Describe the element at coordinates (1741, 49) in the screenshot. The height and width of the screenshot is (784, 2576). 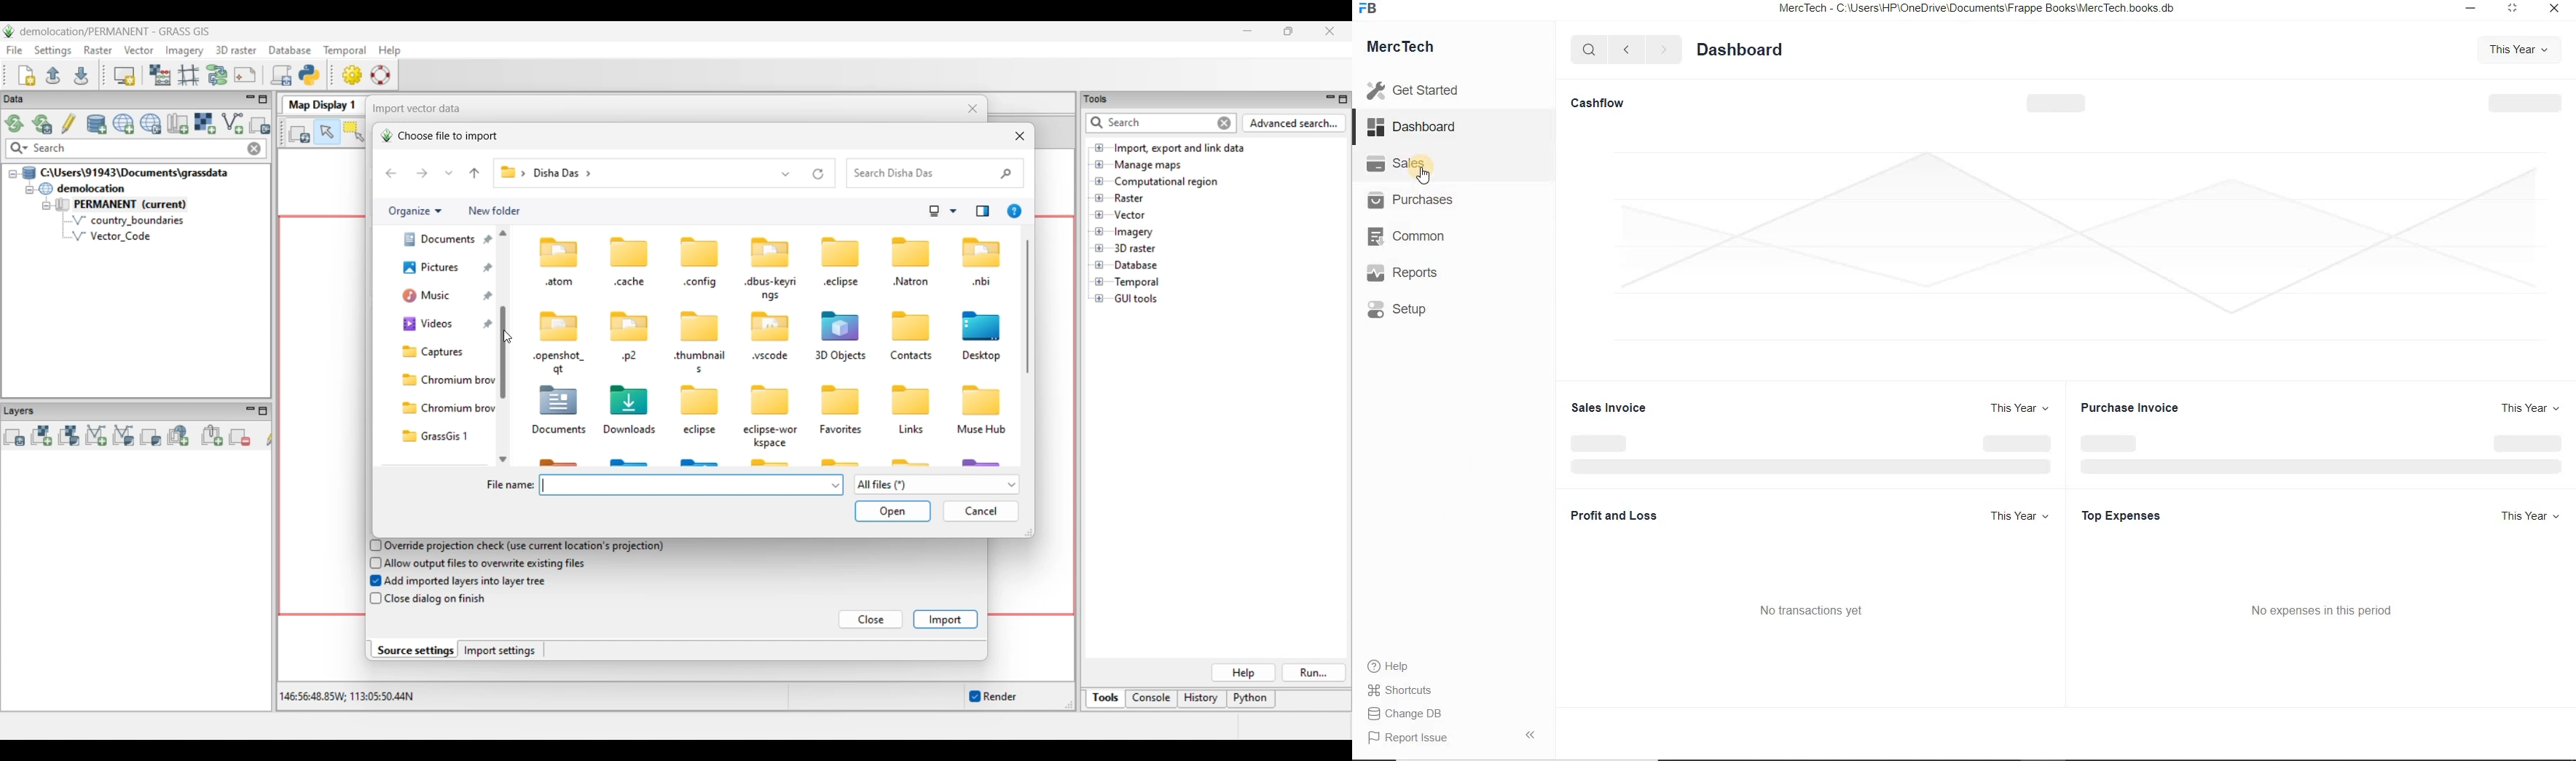
I see `Dashboard` at that location.